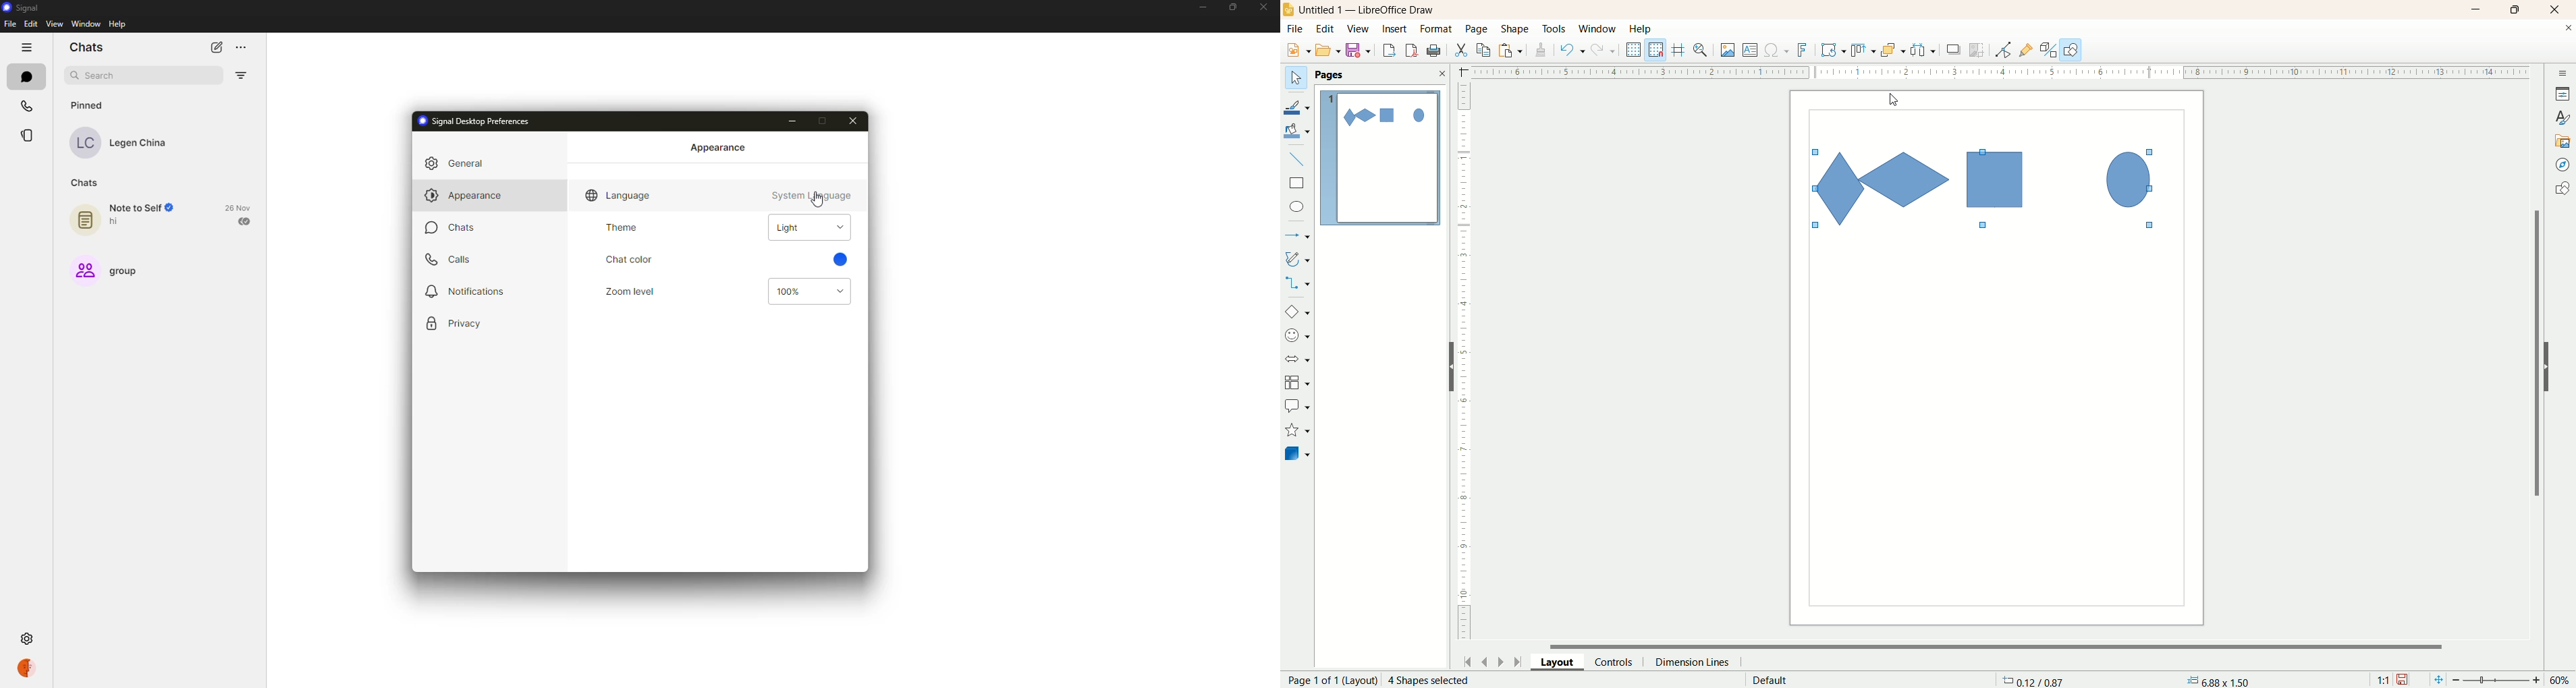  I want to click on new chat, so click(217, 48).